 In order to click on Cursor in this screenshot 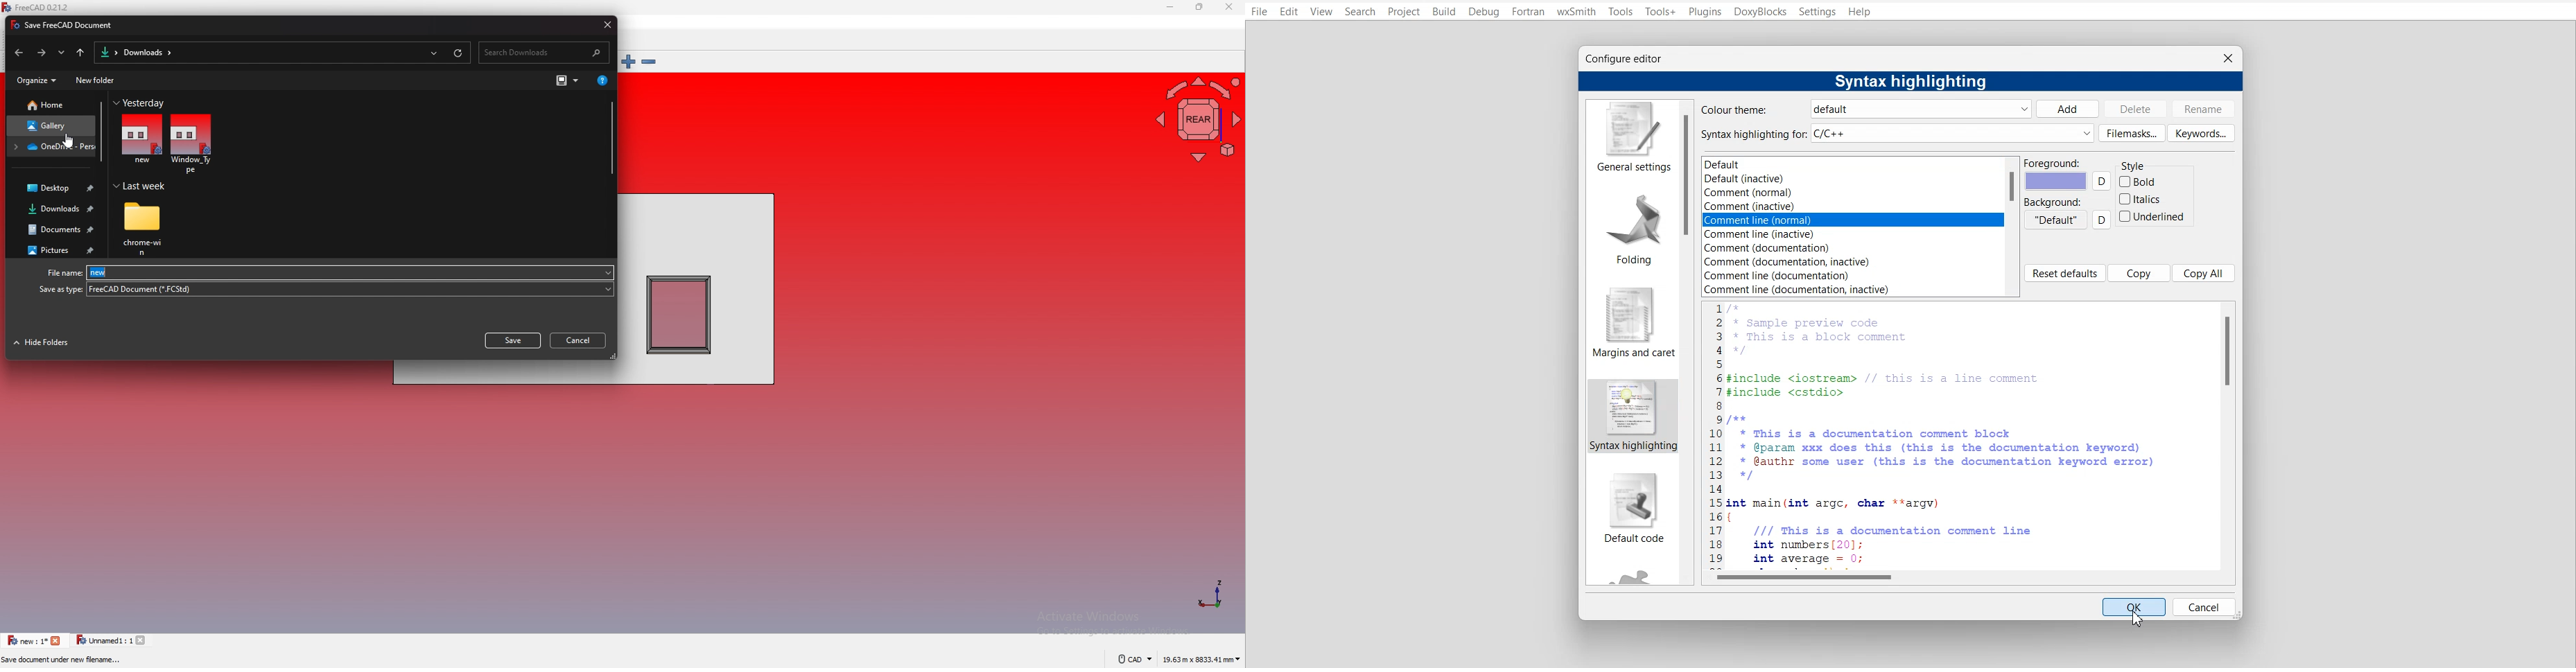, I will do `click(2142, 620)`.